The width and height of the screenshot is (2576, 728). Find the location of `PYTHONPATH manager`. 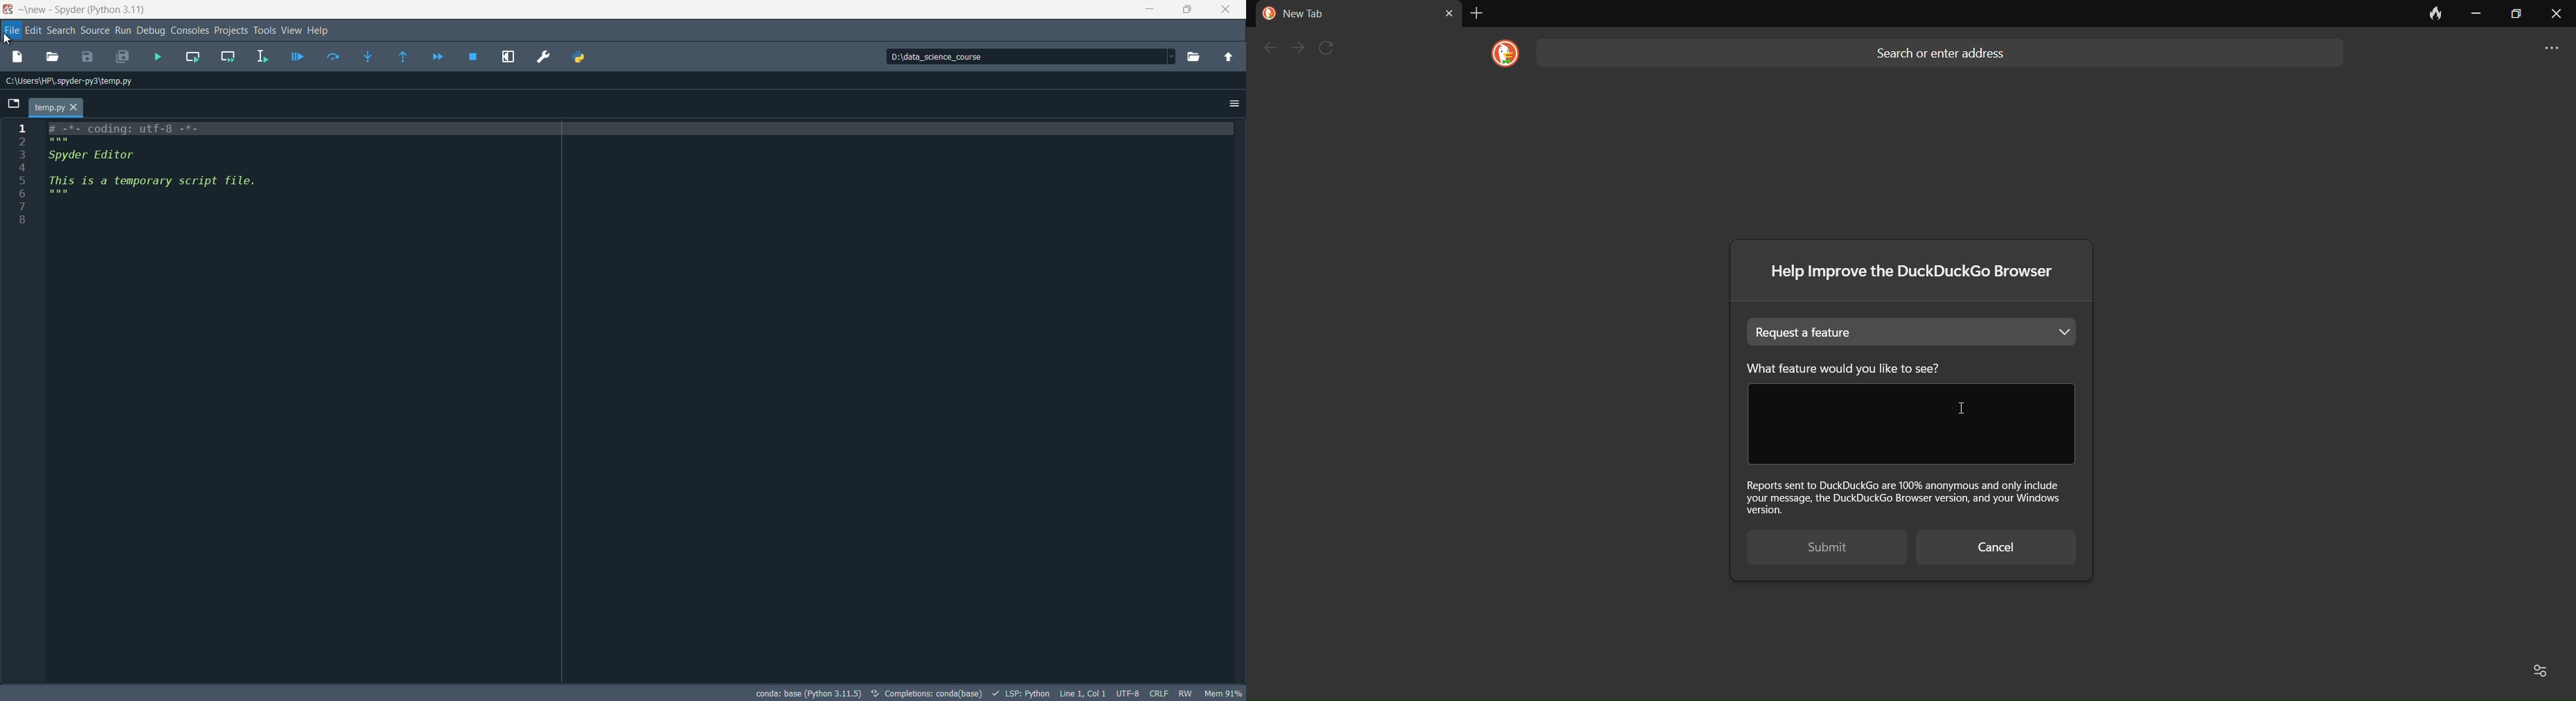

PYTHONPATH manager is located at coordinates (582, 55).